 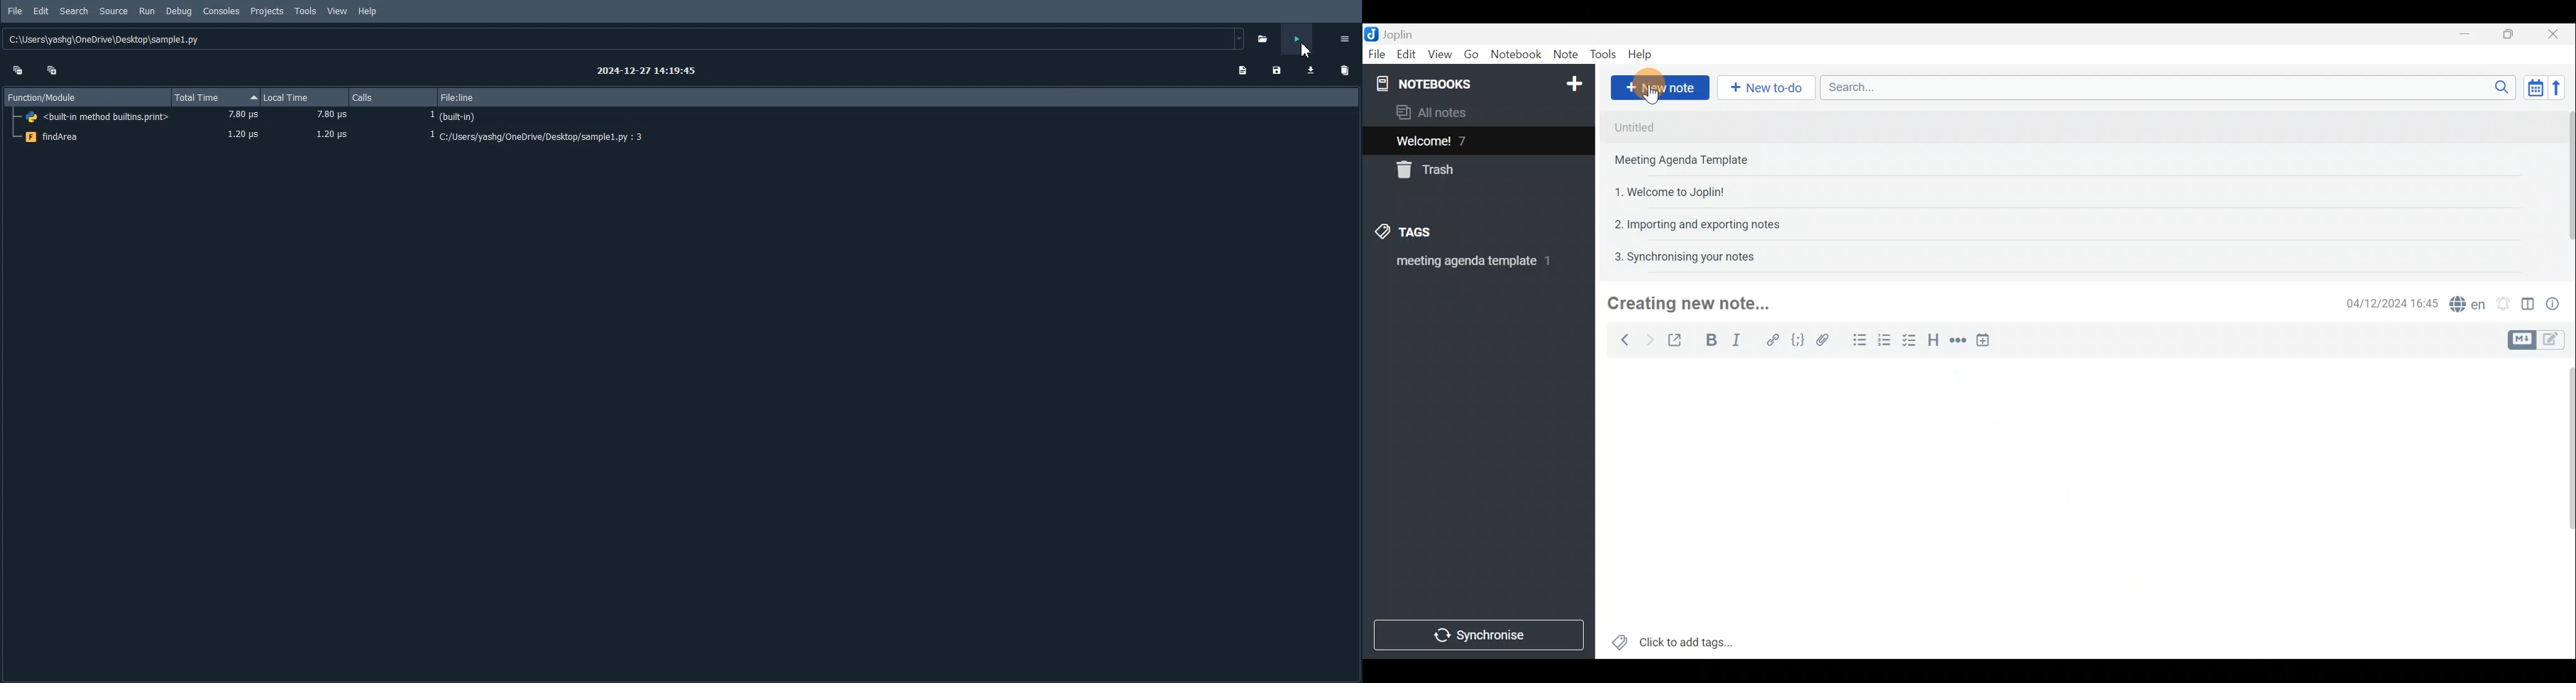 I want to click on Clear comparison, so click(x=1345, y=70).